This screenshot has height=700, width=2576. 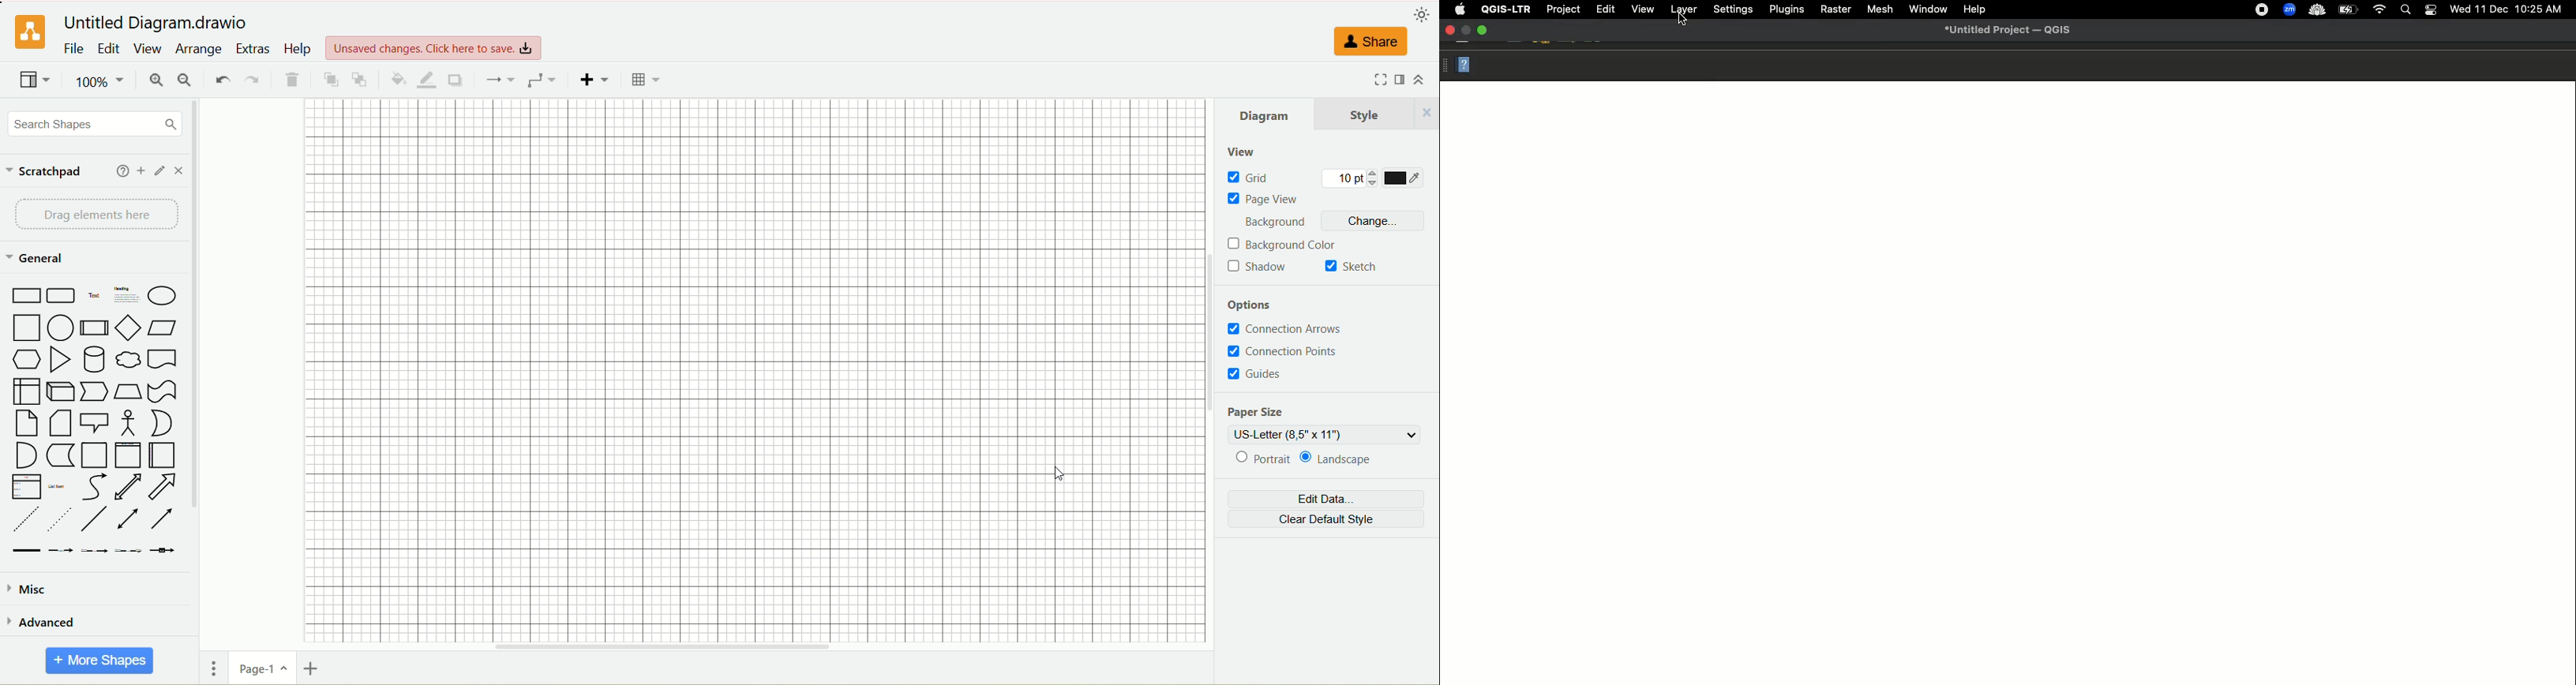 I want to click on Mesh, so click(x=1877, y=9).